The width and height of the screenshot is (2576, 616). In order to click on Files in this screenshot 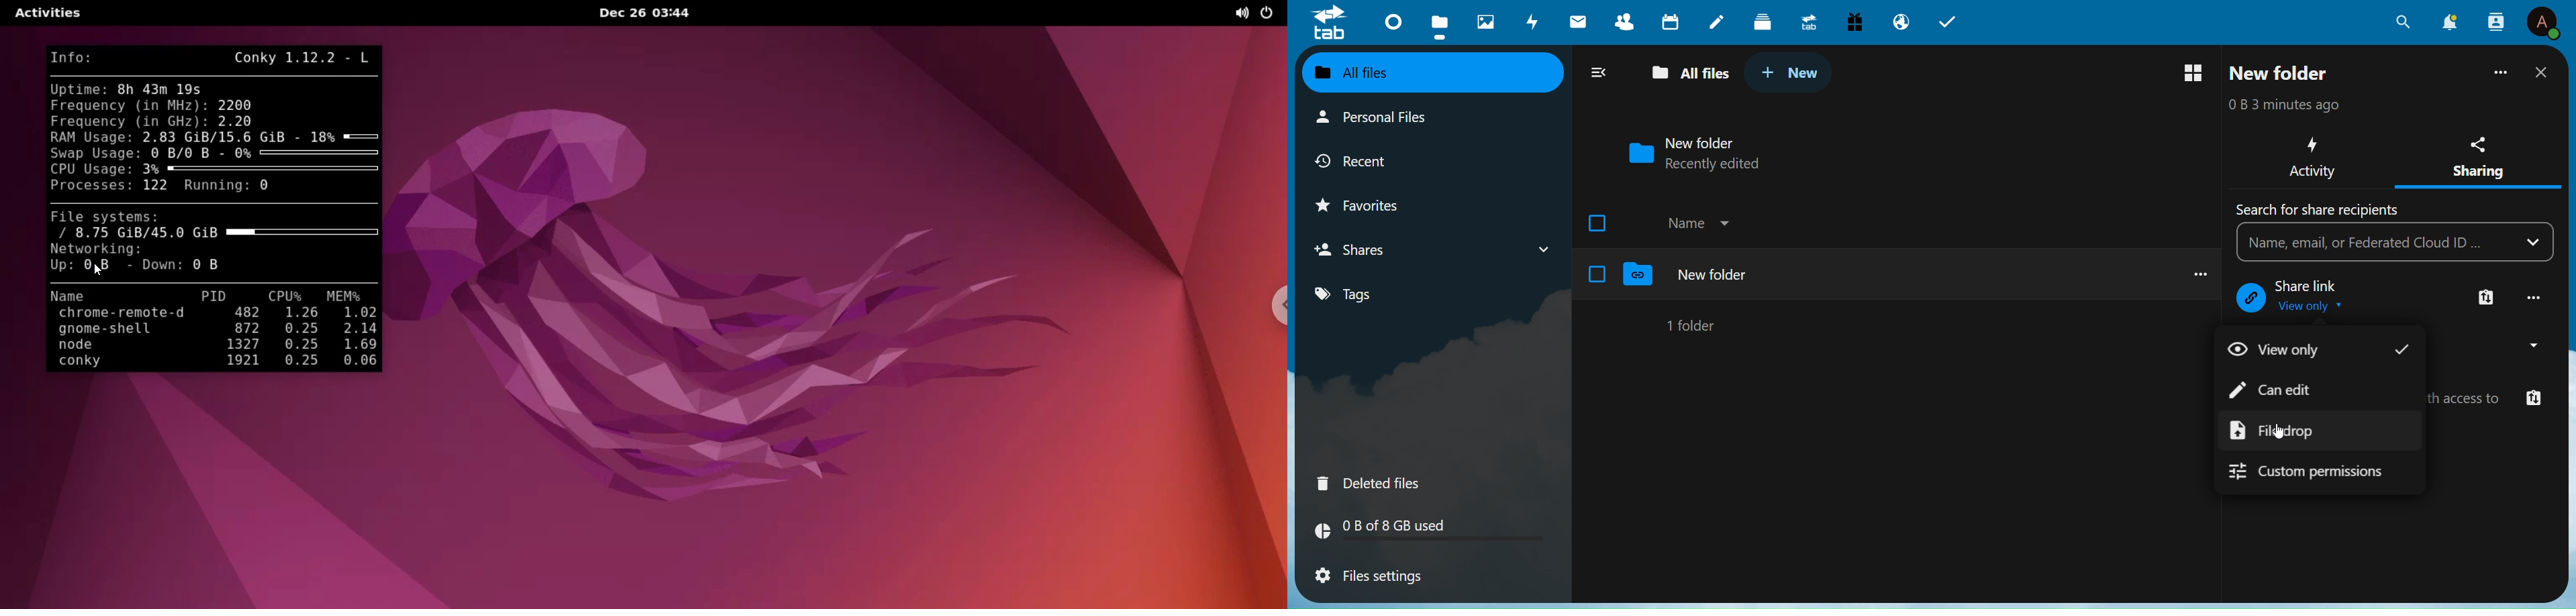, I will do `click(1438, 24)`.